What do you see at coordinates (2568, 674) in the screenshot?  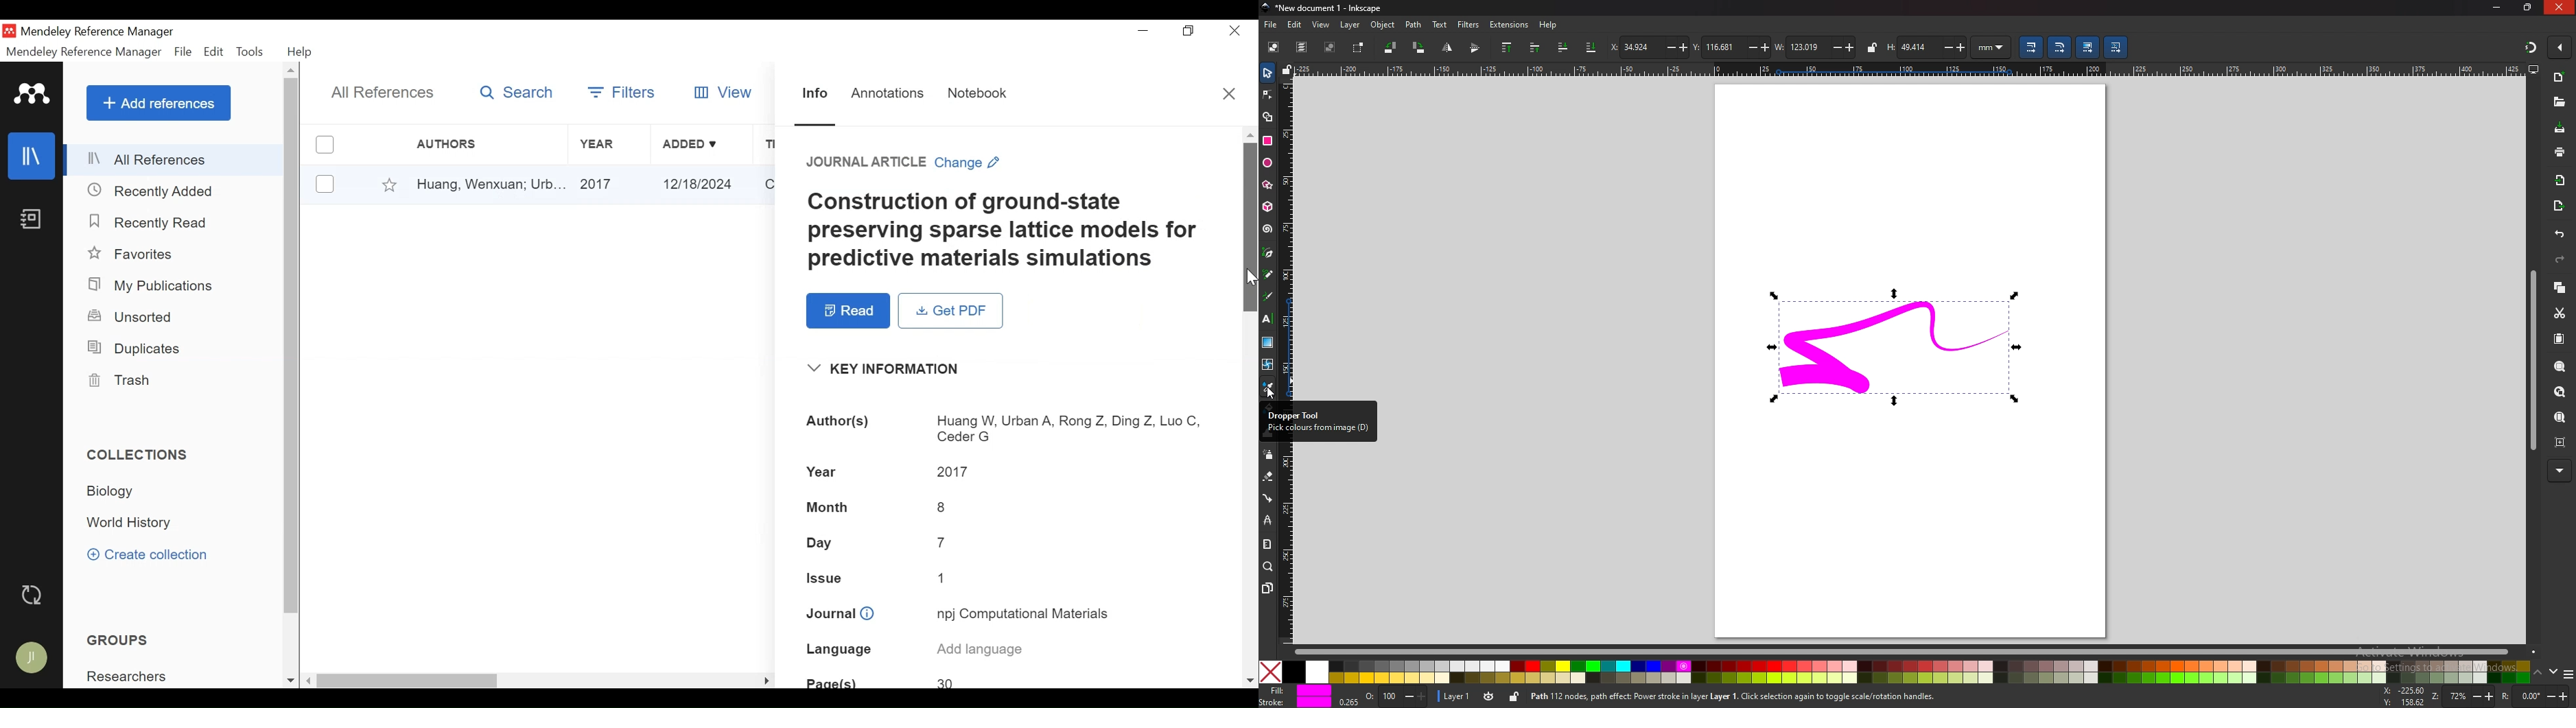 I see `more colors` at bounding box center [2568, 674].